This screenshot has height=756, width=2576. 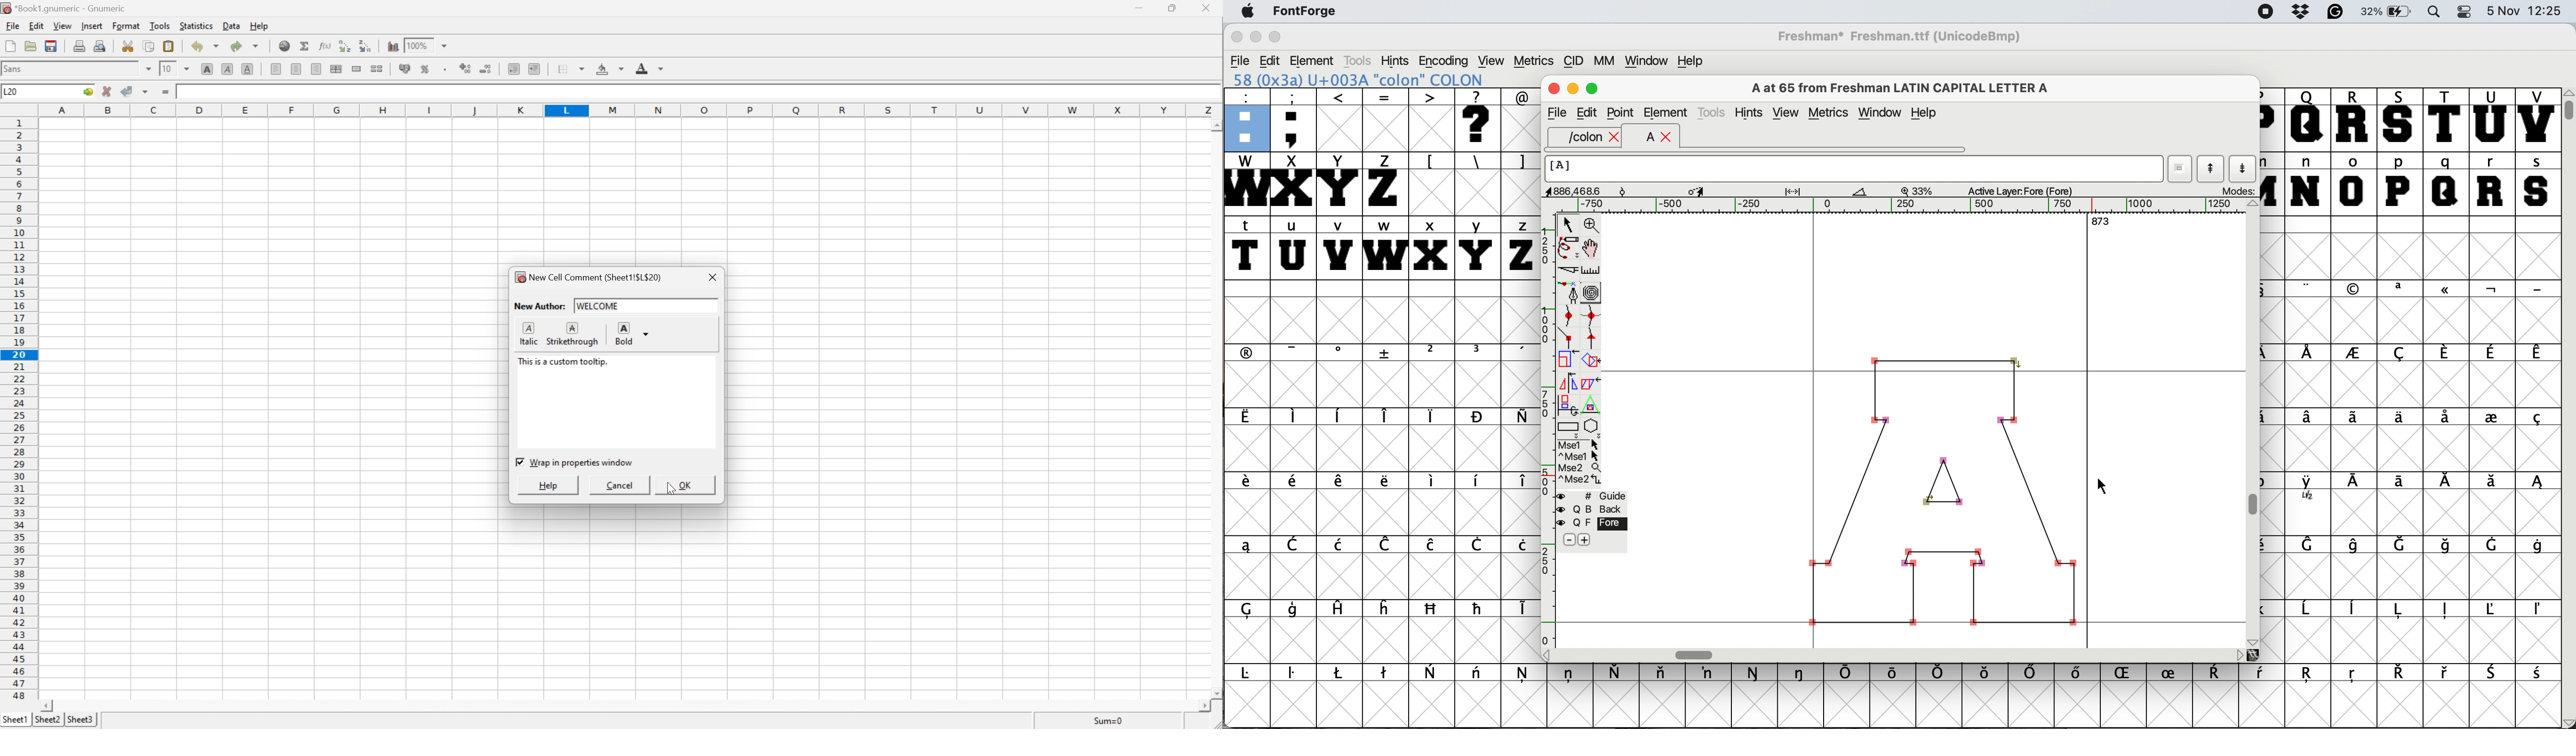 What do you see at coordinates (1430, 247) in the screenshot?
I see `x` at bounding box center [1430, 247].